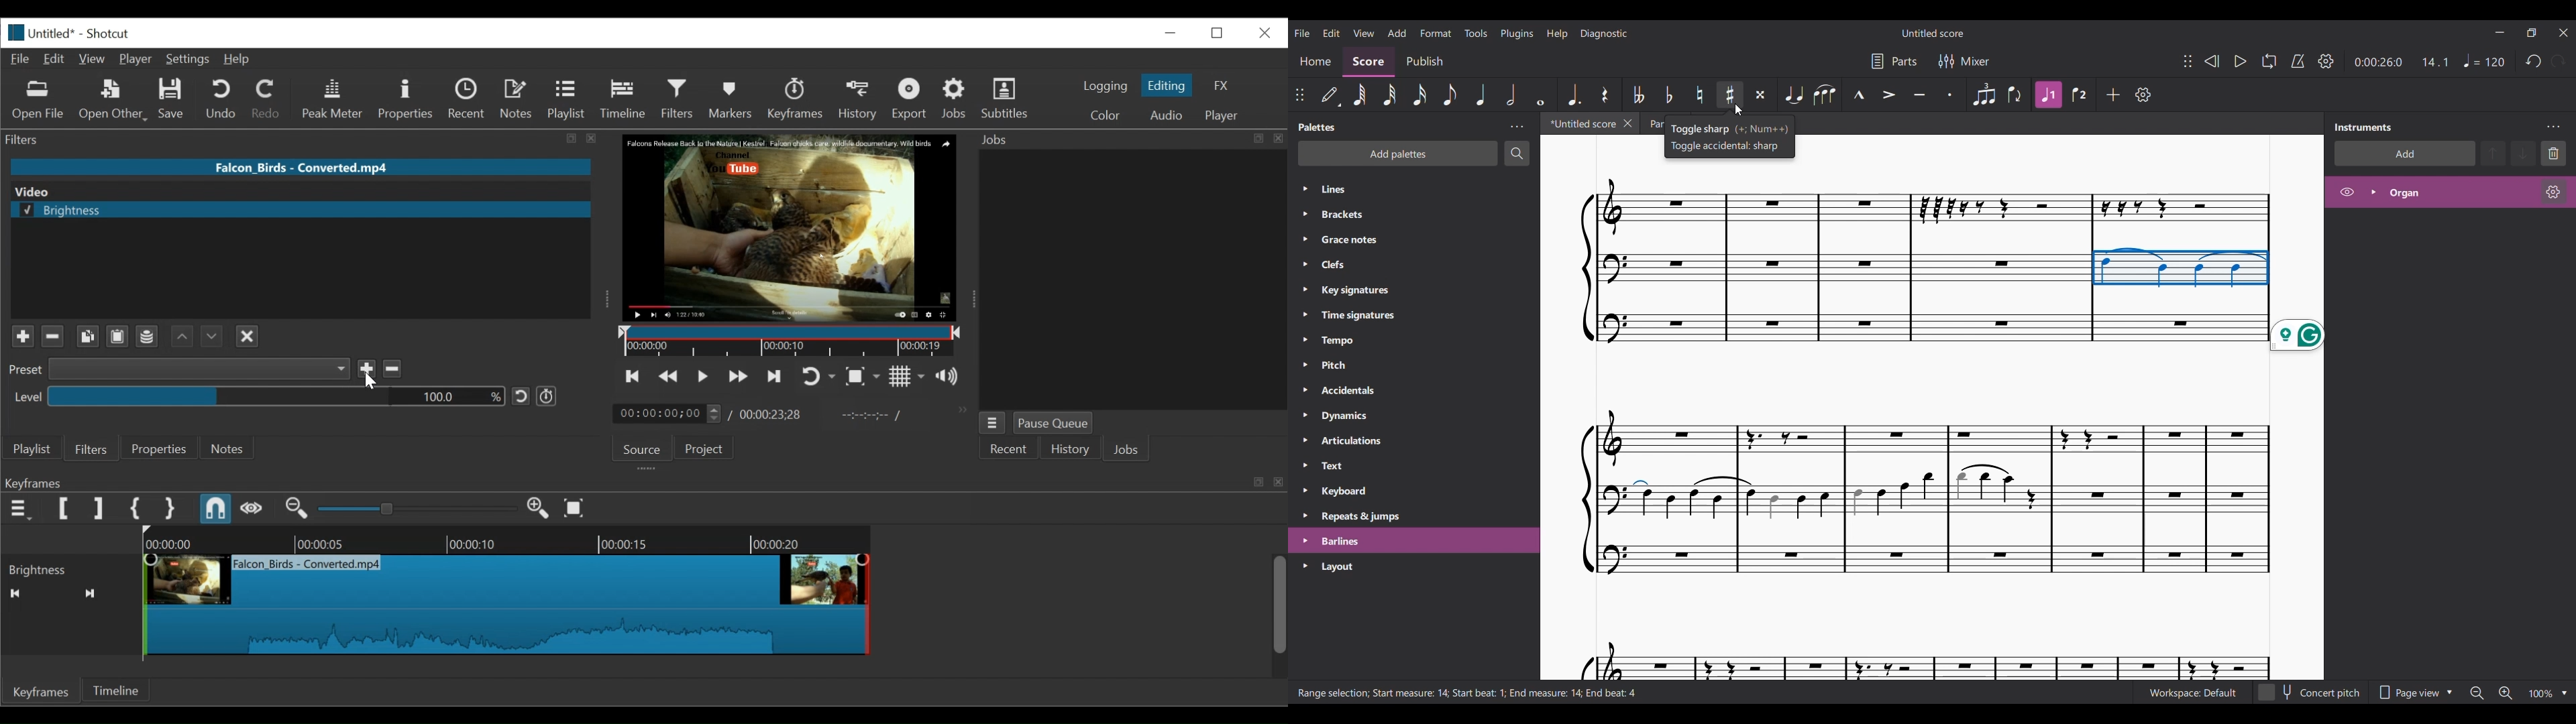  What do you see at coordinates (301, 167) in the screenshot?
I see `File name` at bounding box center [301, 167].